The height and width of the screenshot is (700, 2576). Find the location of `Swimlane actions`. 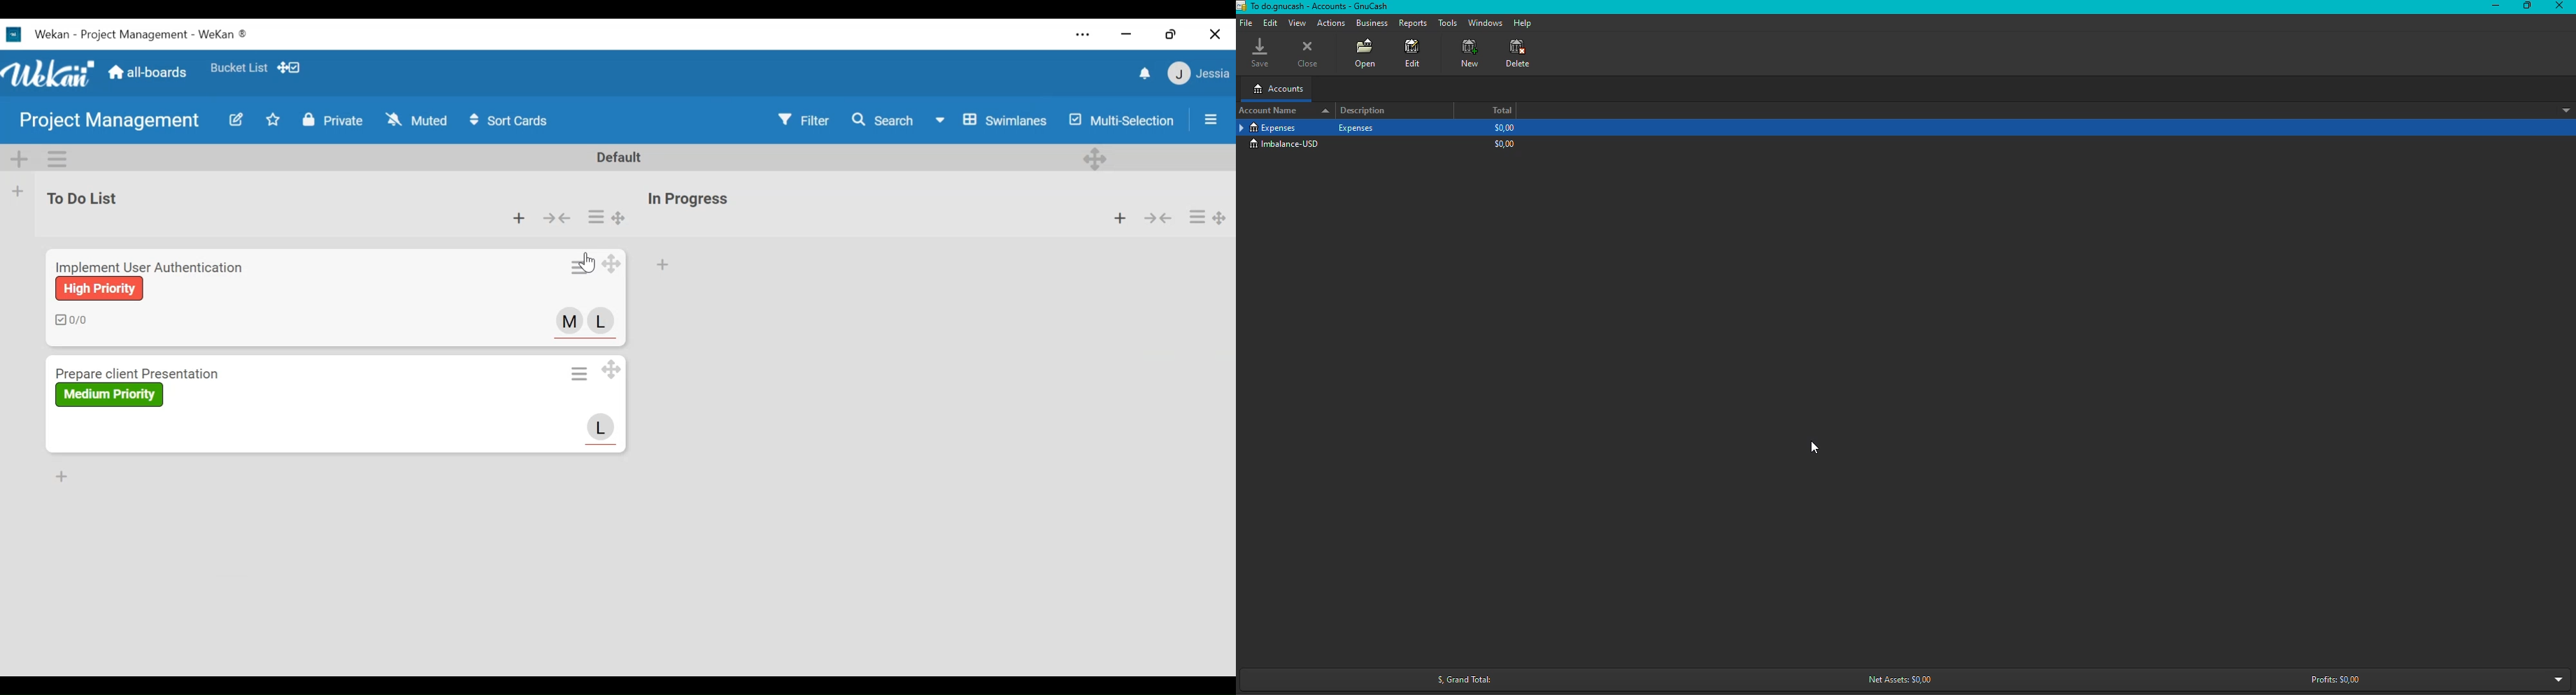

Swimlane actions is located at coordinates (59, 158).